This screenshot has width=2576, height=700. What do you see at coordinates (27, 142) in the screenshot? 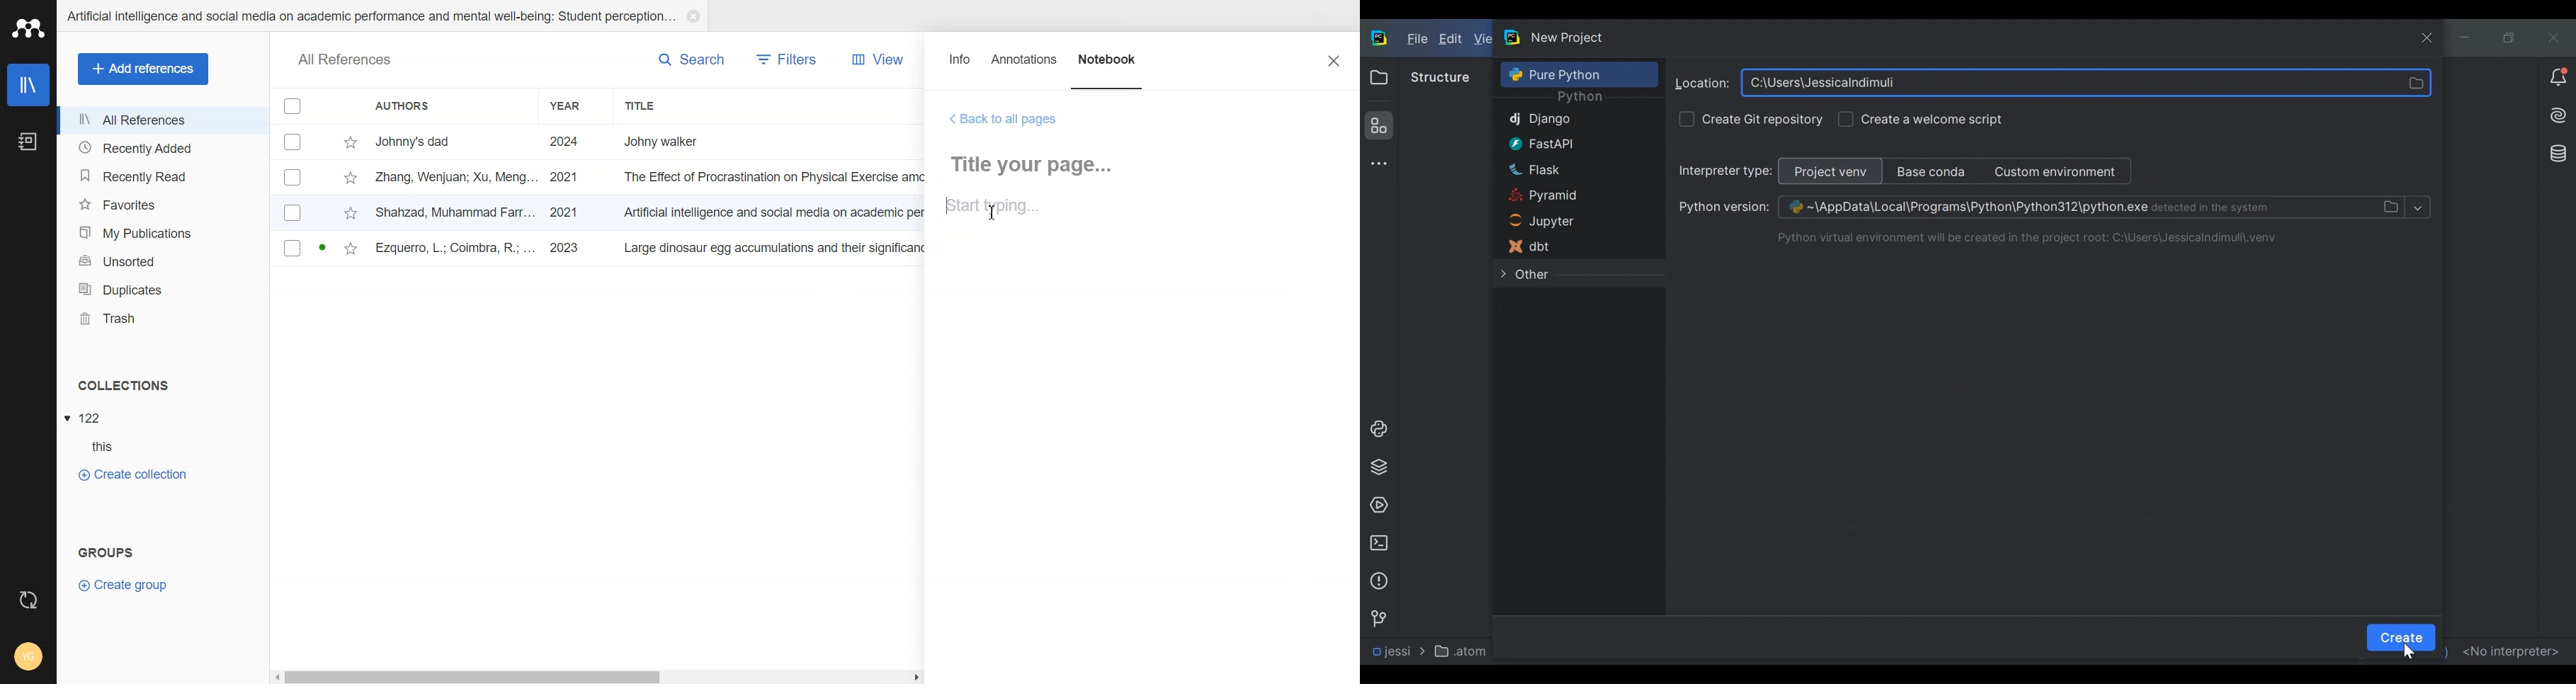
I see `Notebook` at bounding box center [27, 142].